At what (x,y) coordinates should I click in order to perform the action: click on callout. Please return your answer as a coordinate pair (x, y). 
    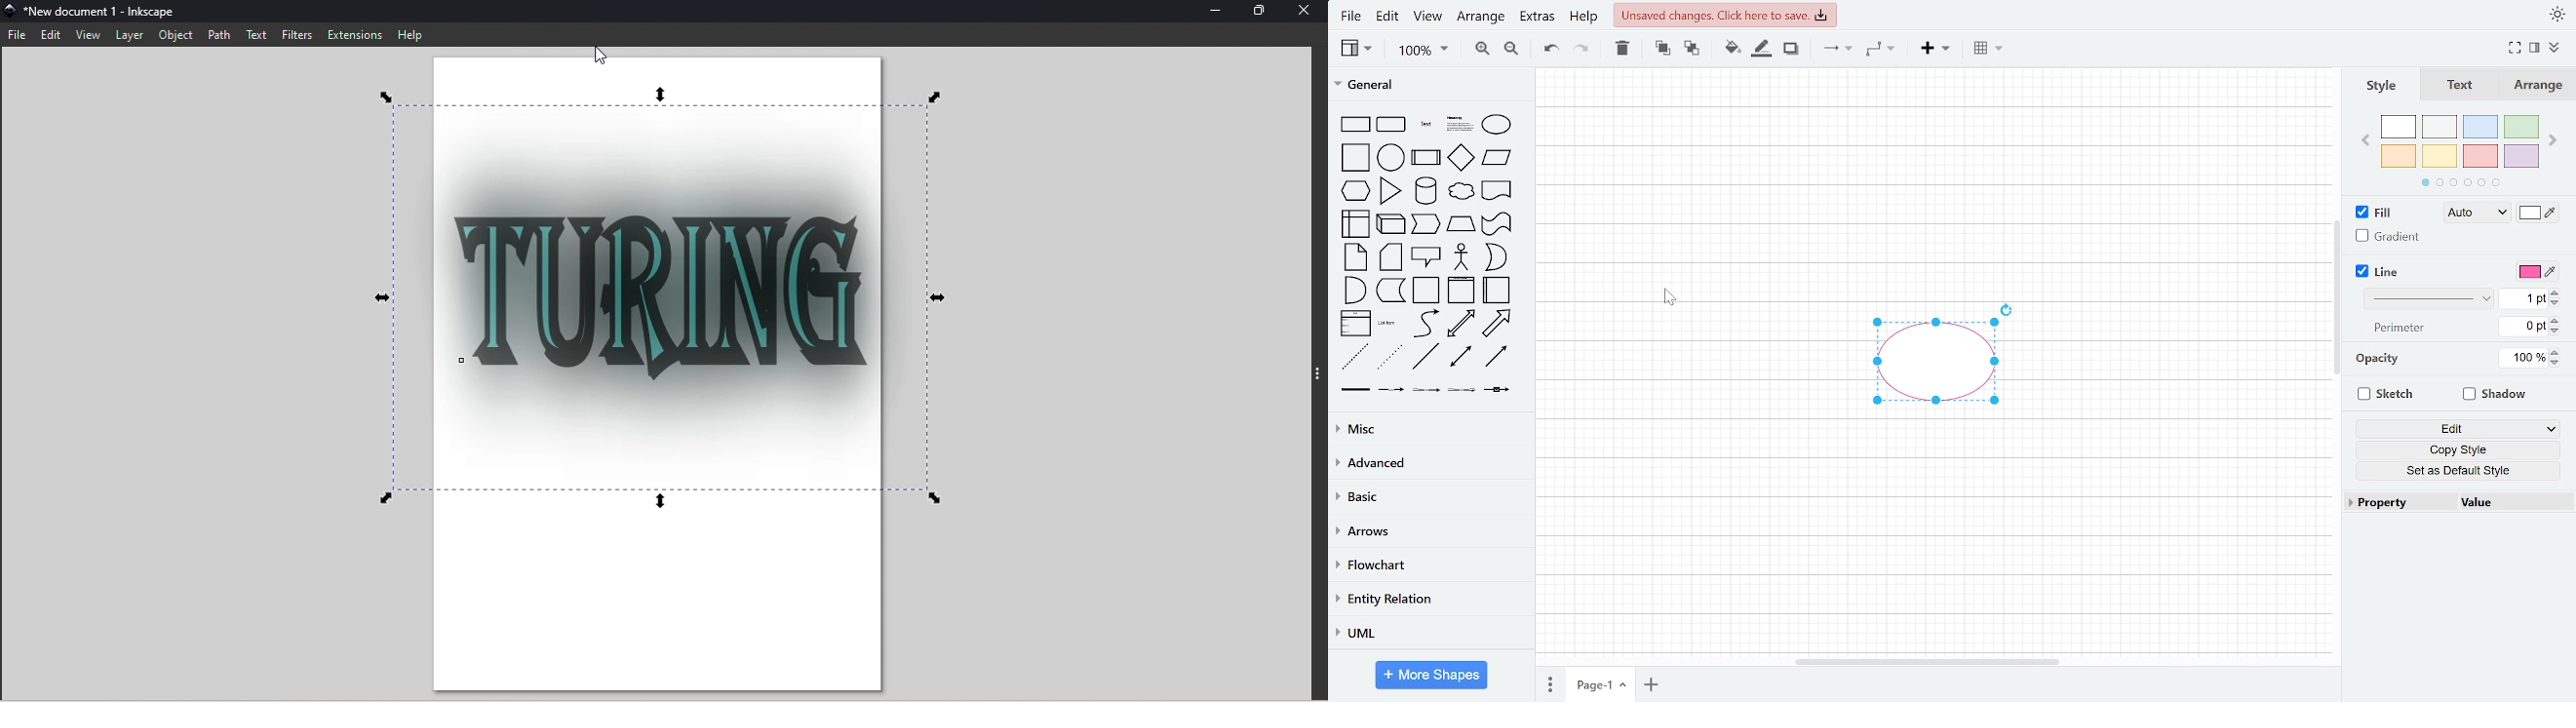
    Looking at the image, I should click on (1426, 256).